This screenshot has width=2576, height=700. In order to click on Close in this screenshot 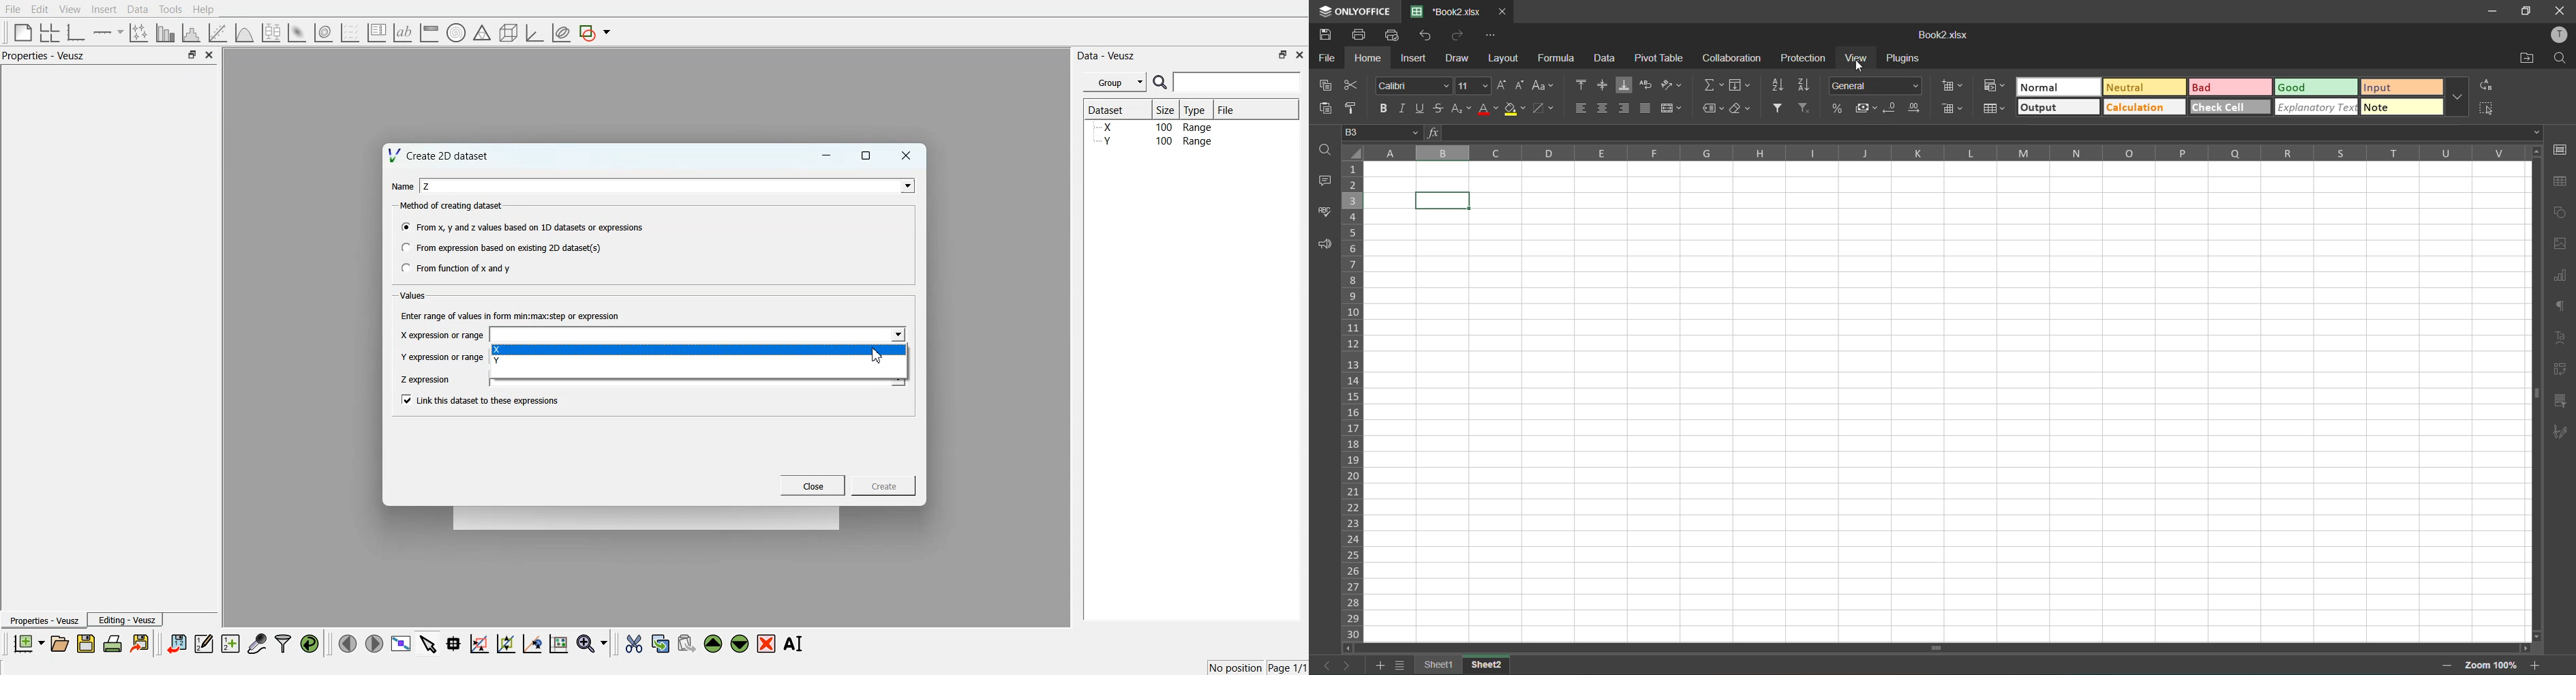, I will do `click(907, 155)`.